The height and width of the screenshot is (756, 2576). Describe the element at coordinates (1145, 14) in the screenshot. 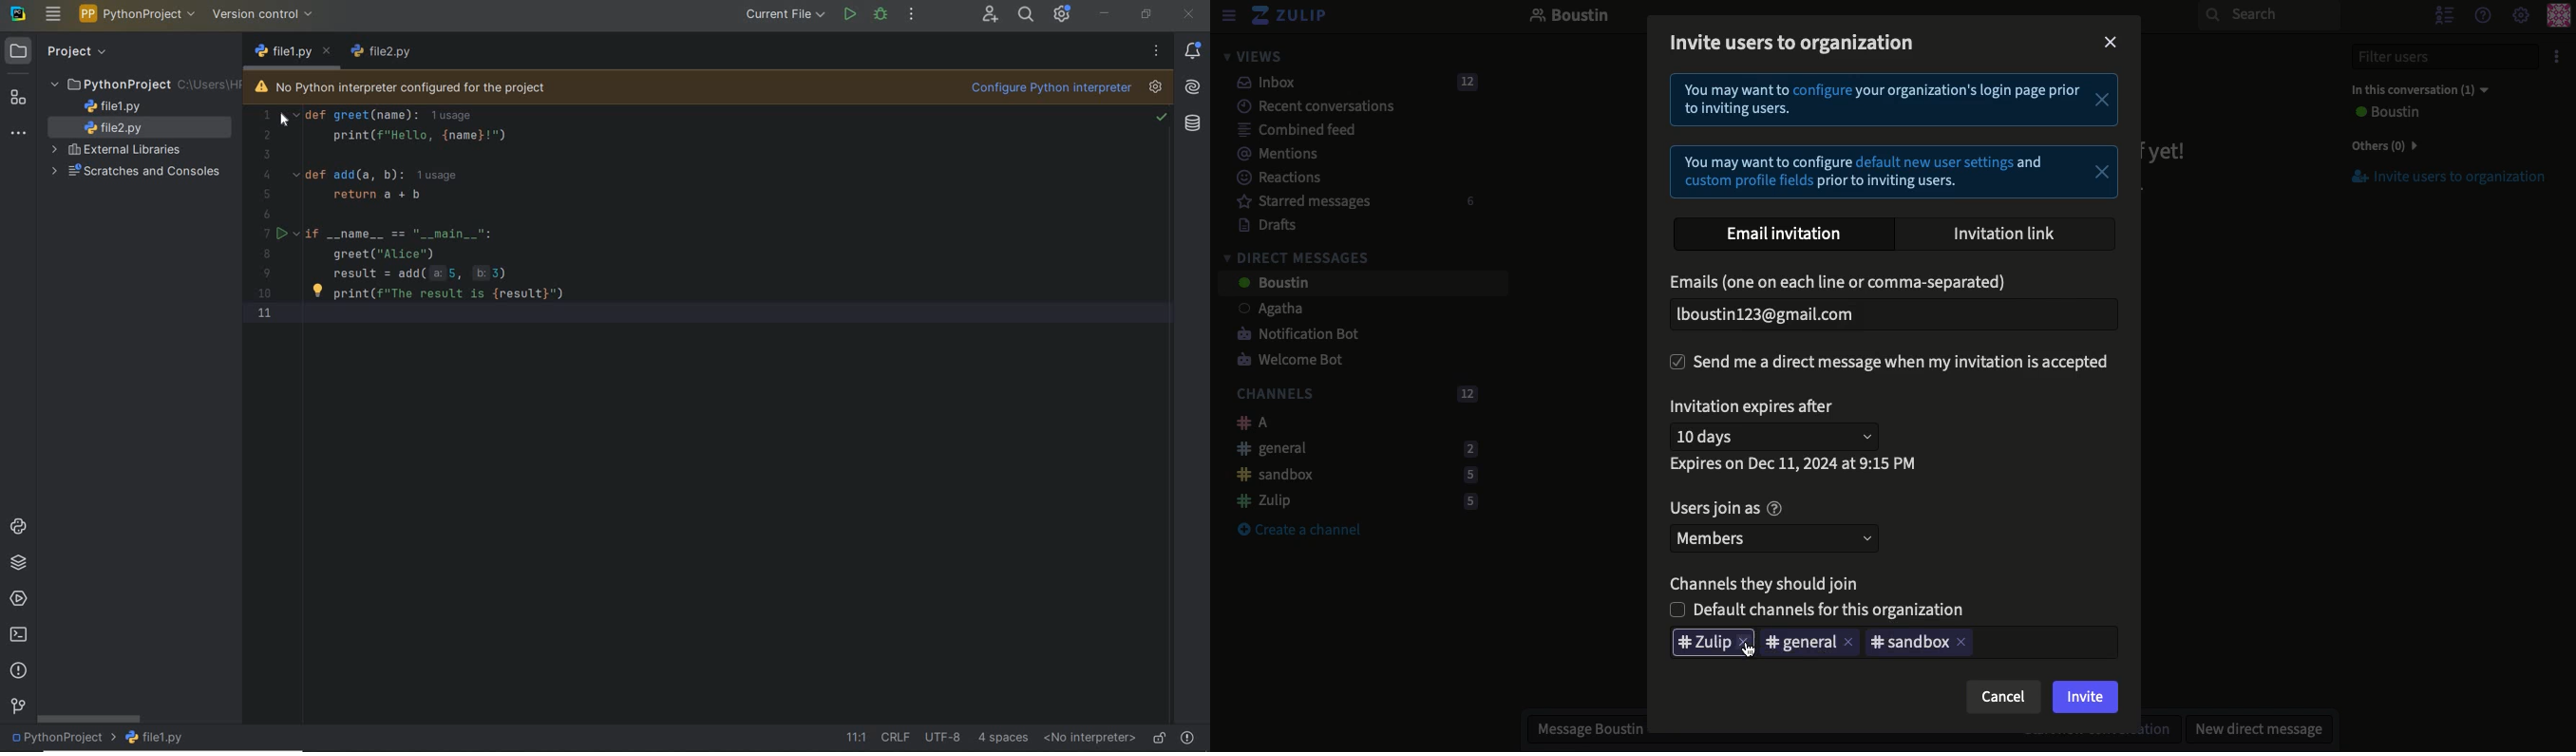

I see `restore down` at that location.